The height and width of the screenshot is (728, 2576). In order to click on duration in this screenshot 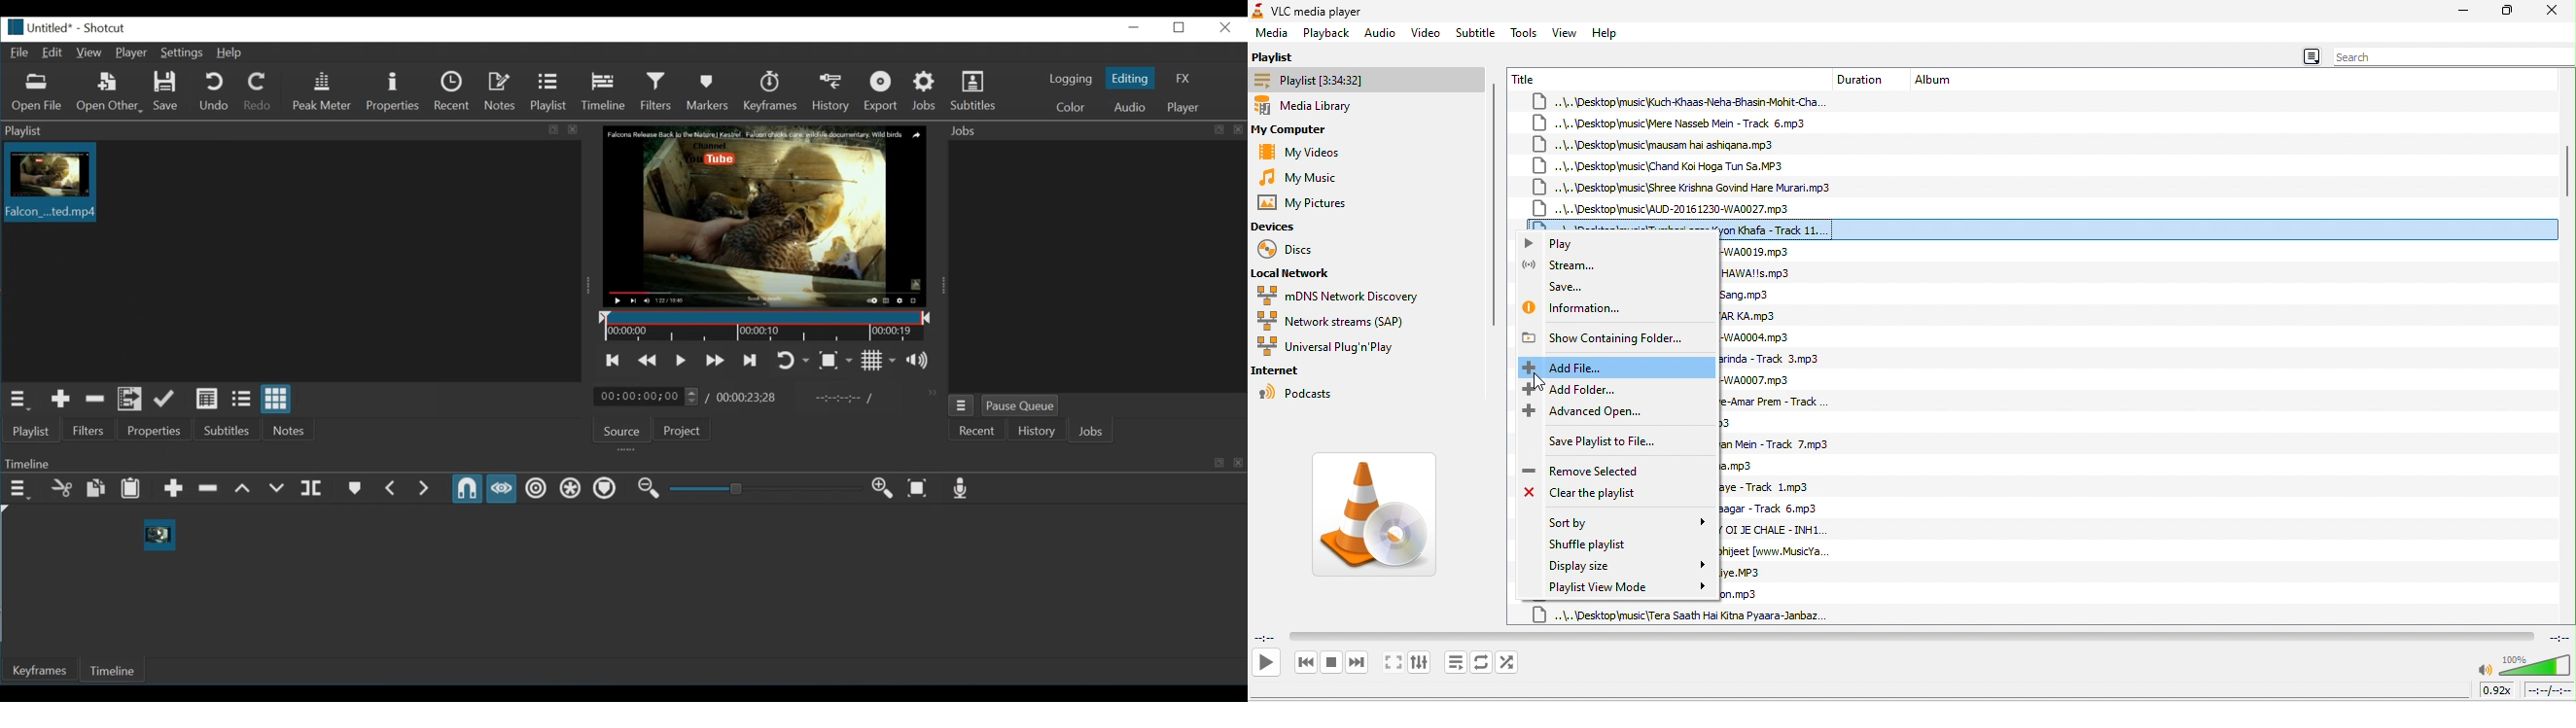, I will do `click(1865, 78)`.